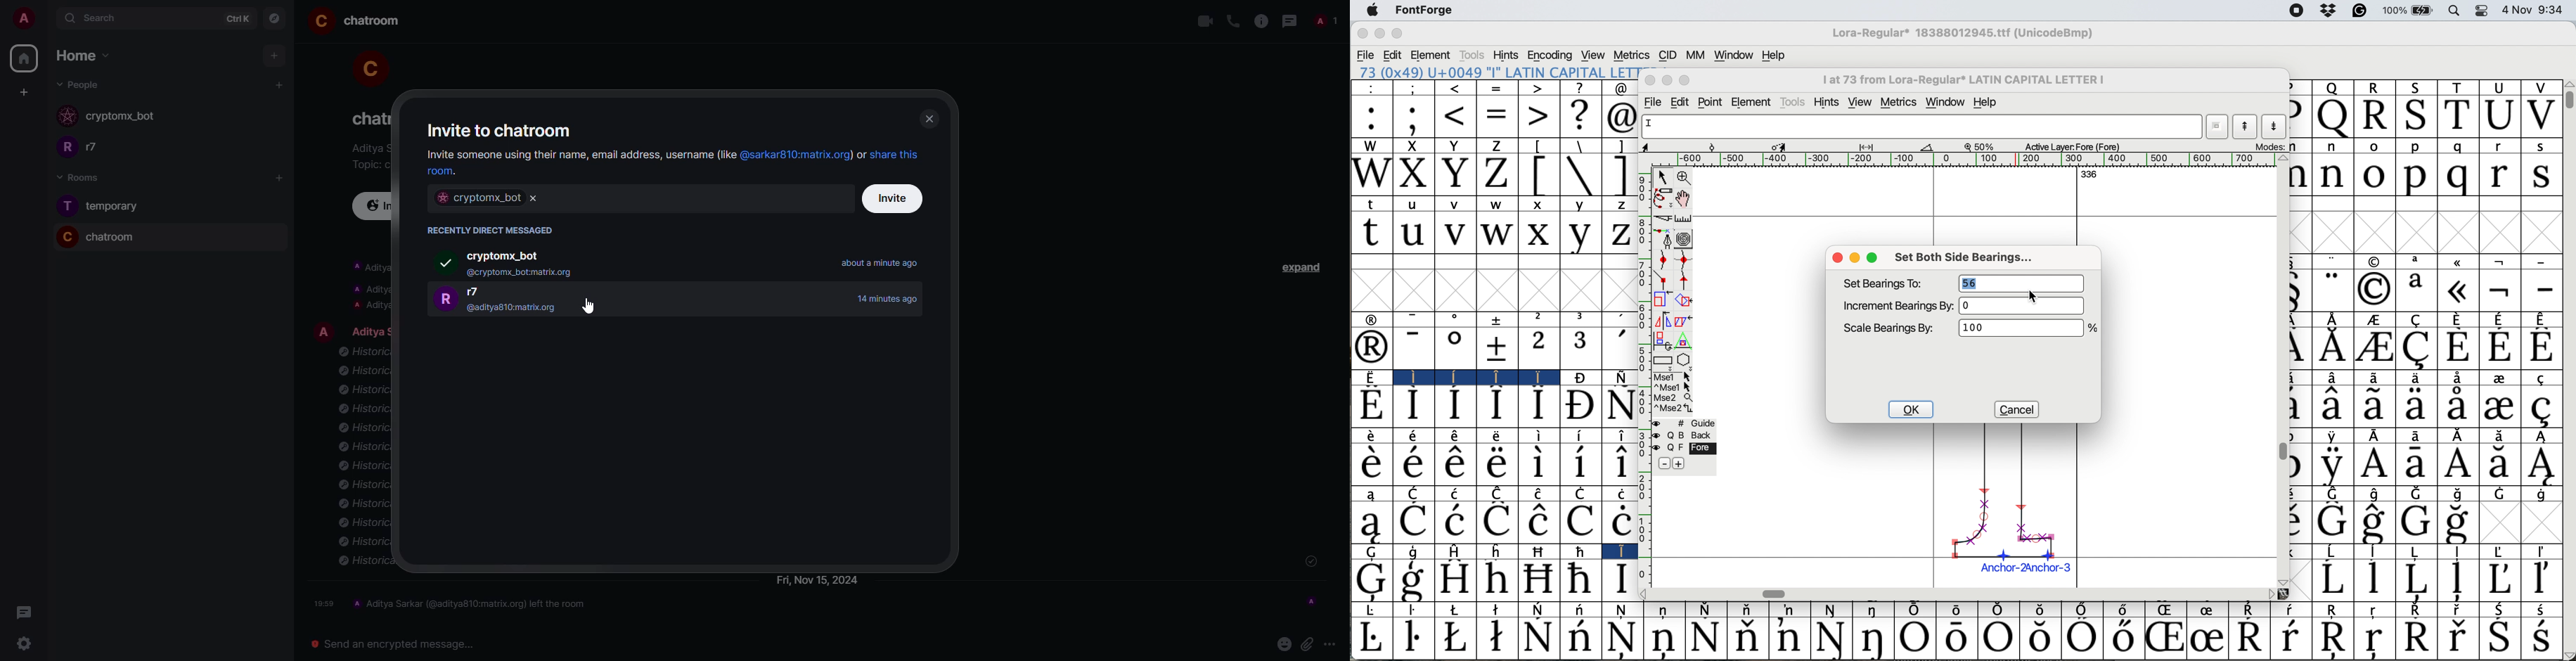 Image resolution: width=2576 pixels, height=672 pixels. Describe the element at coordinates (387, 643) in the screenshot. I see `send encrypted message` at that location.